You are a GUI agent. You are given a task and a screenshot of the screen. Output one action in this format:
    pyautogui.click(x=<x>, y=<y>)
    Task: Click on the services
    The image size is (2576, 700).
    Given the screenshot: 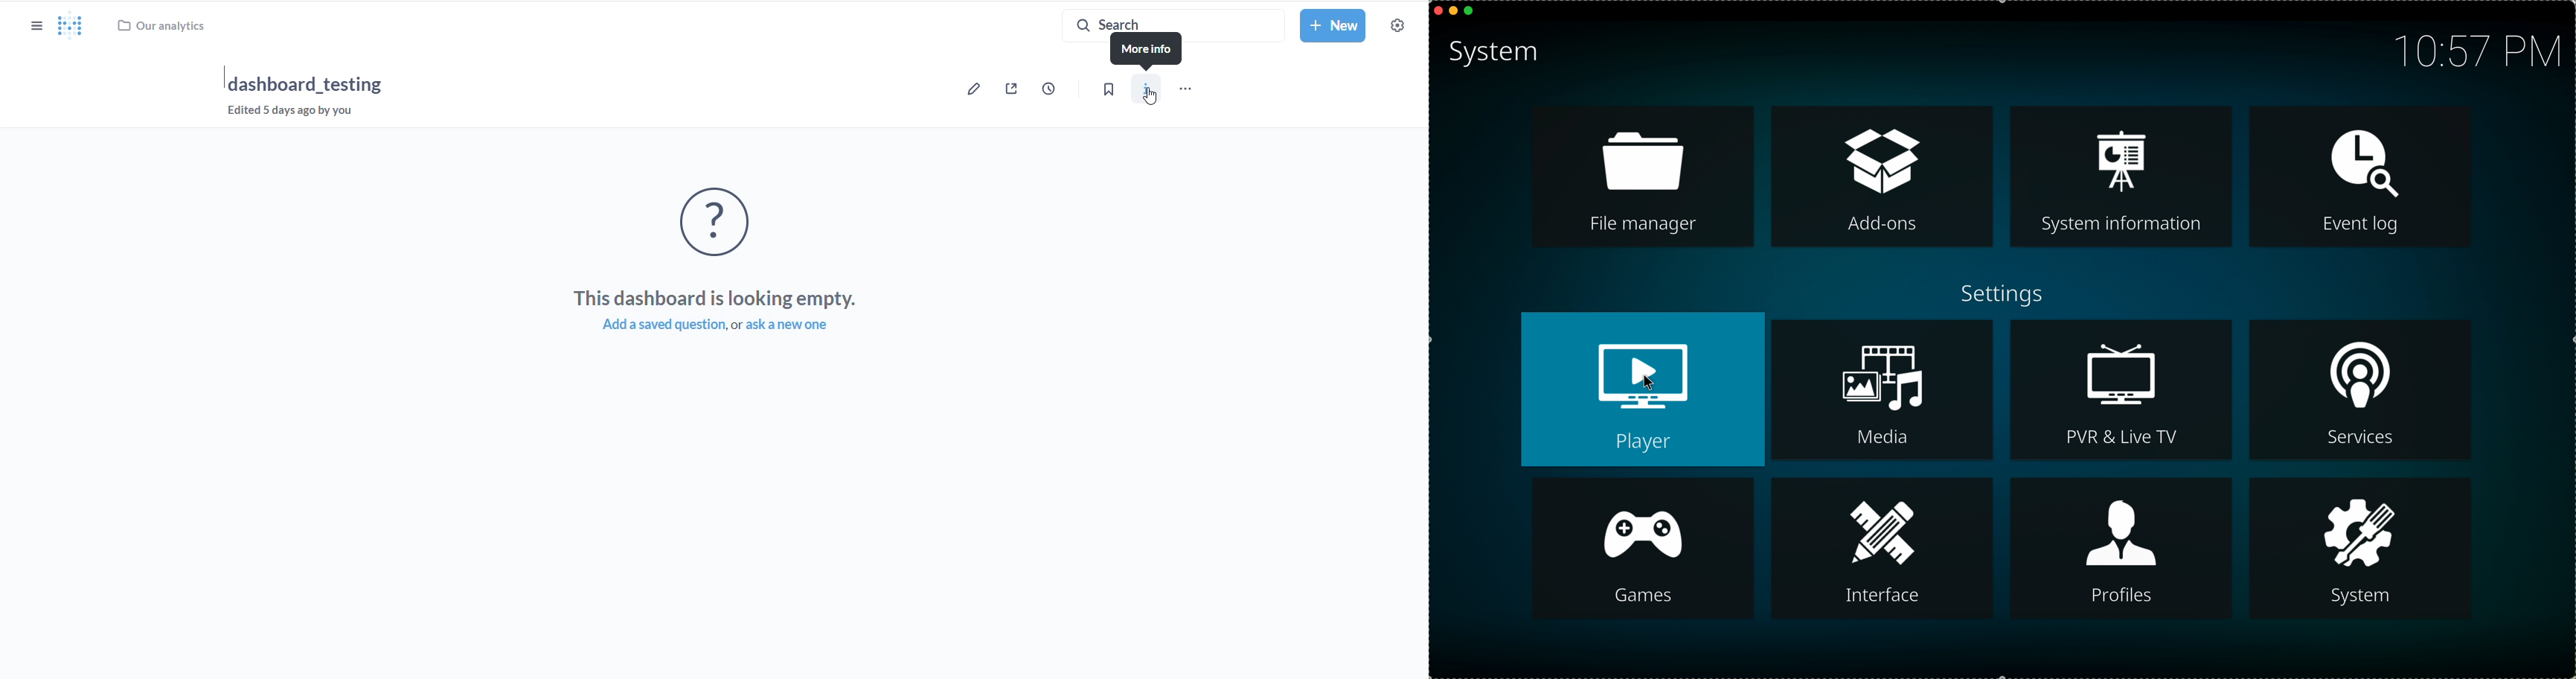 What is the action you would take?
    pyautogui.click(x=2360, y=388)
    